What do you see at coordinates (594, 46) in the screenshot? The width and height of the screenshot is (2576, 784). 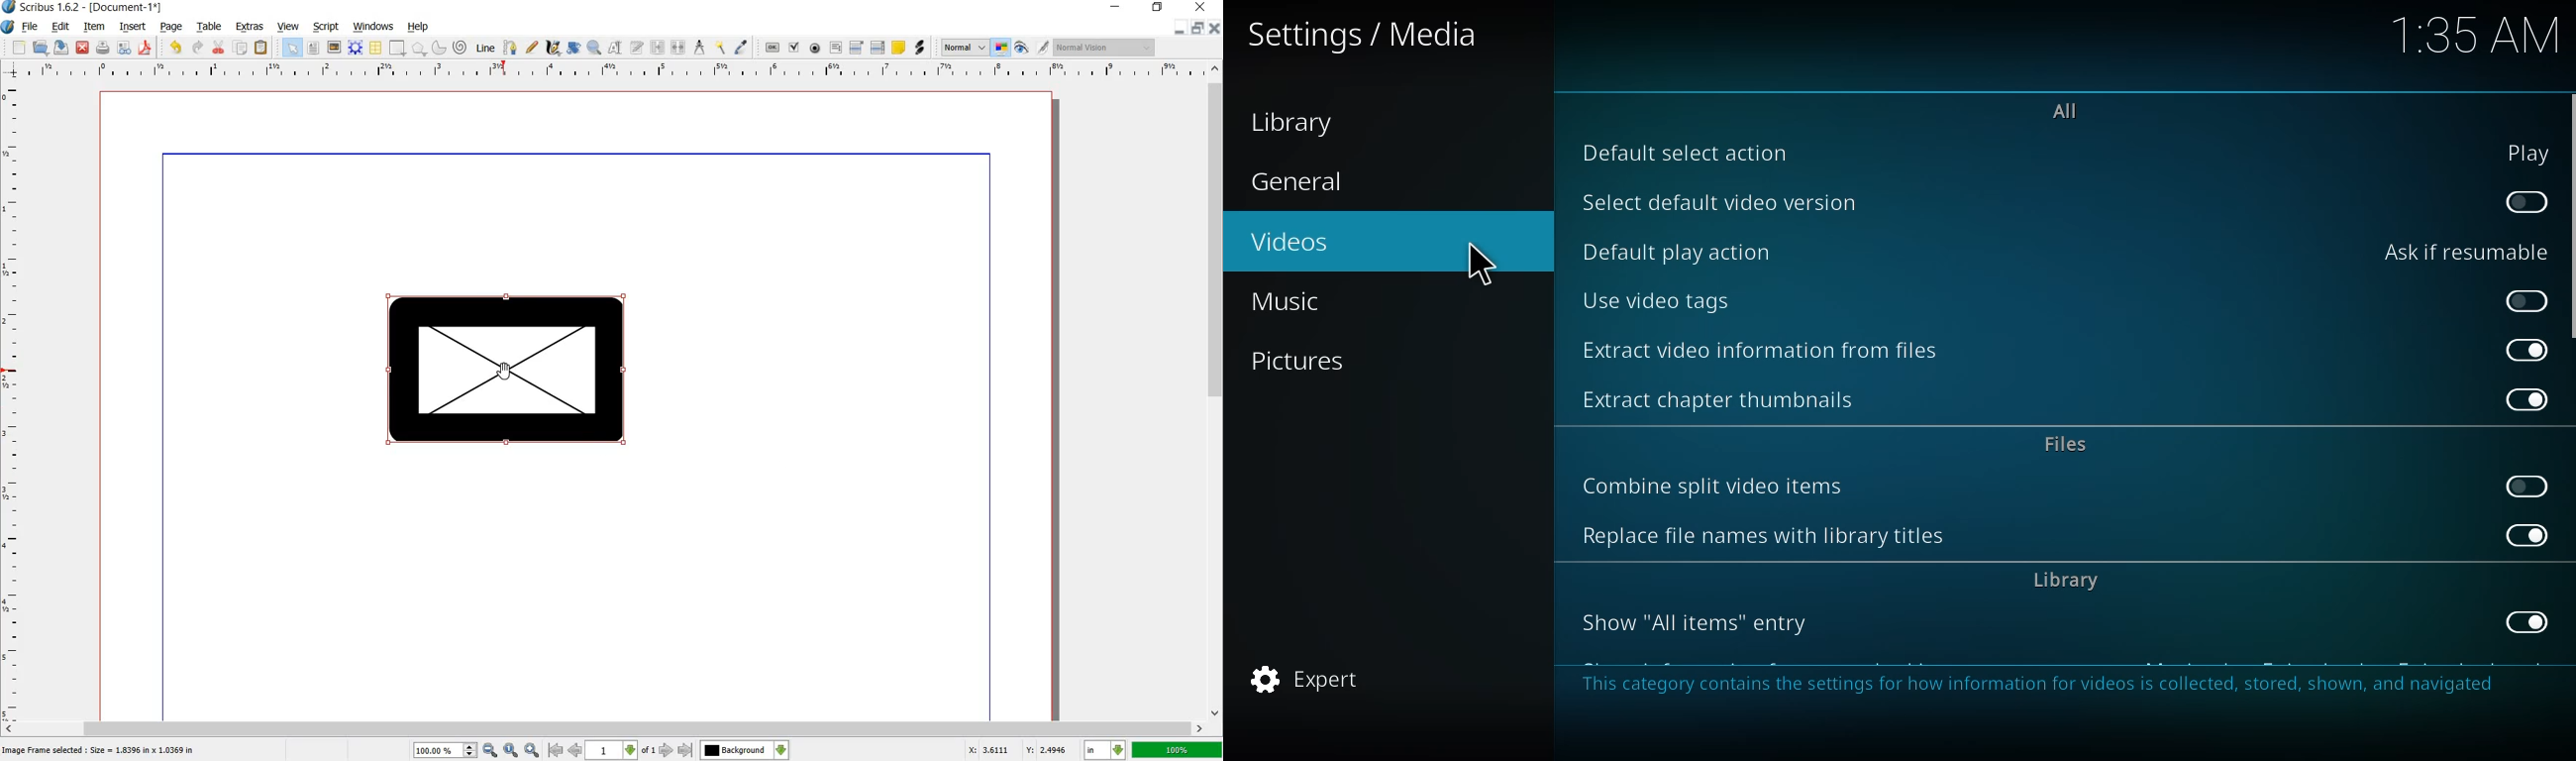 I see `zoom in or out` at bounding box center [594, 46].